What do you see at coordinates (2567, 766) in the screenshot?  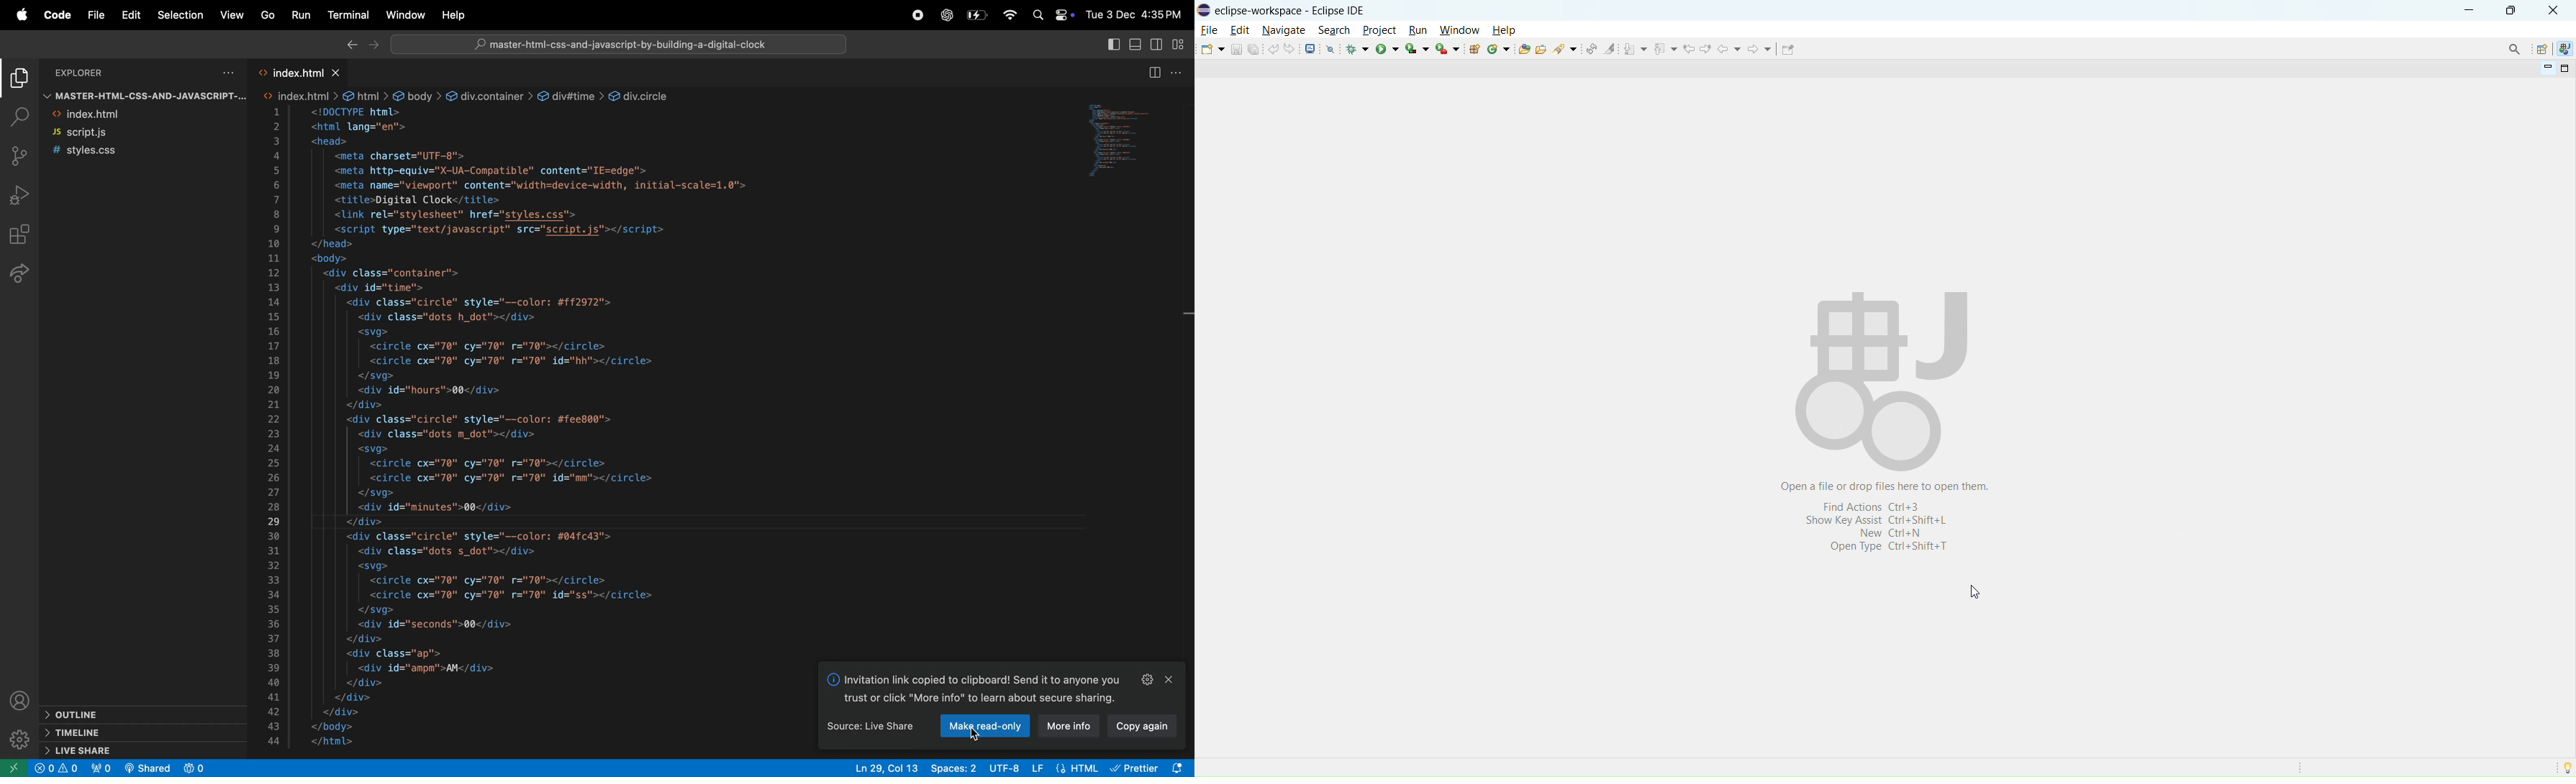 I see `Tip of the day` at bounding box center [2567, 766].